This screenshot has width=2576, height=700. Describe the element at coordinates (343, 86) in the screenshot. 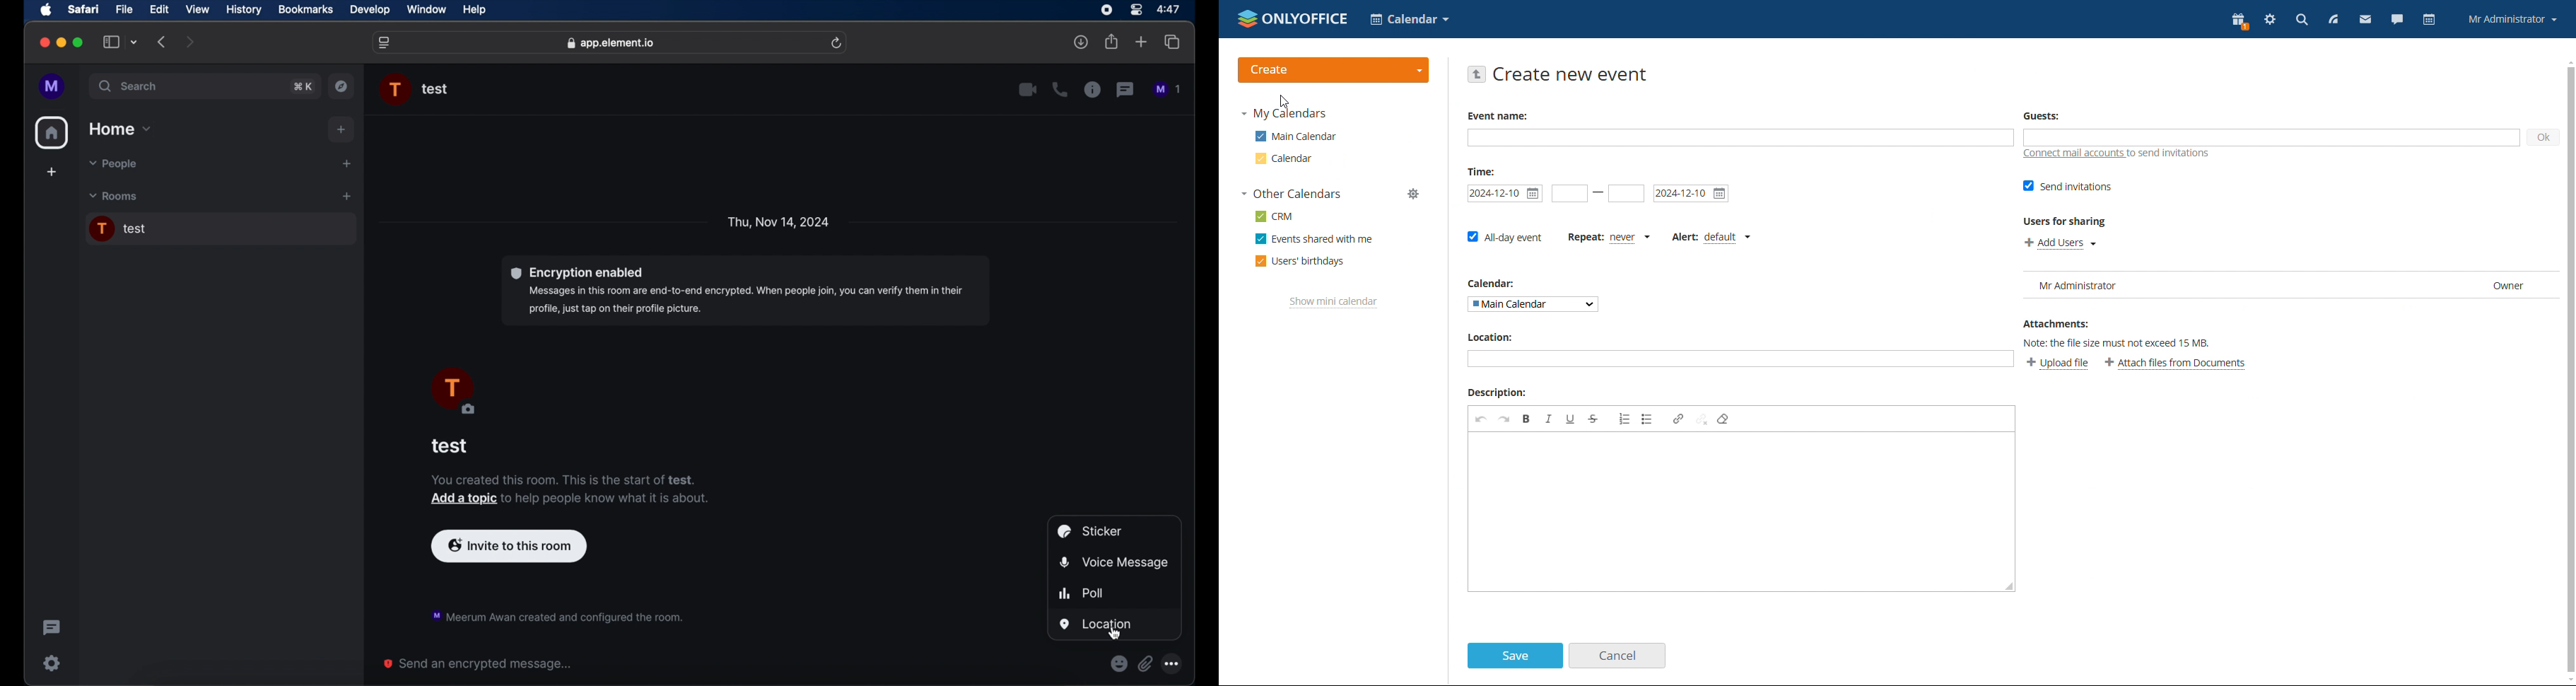

I see `explore rooms` at that location.